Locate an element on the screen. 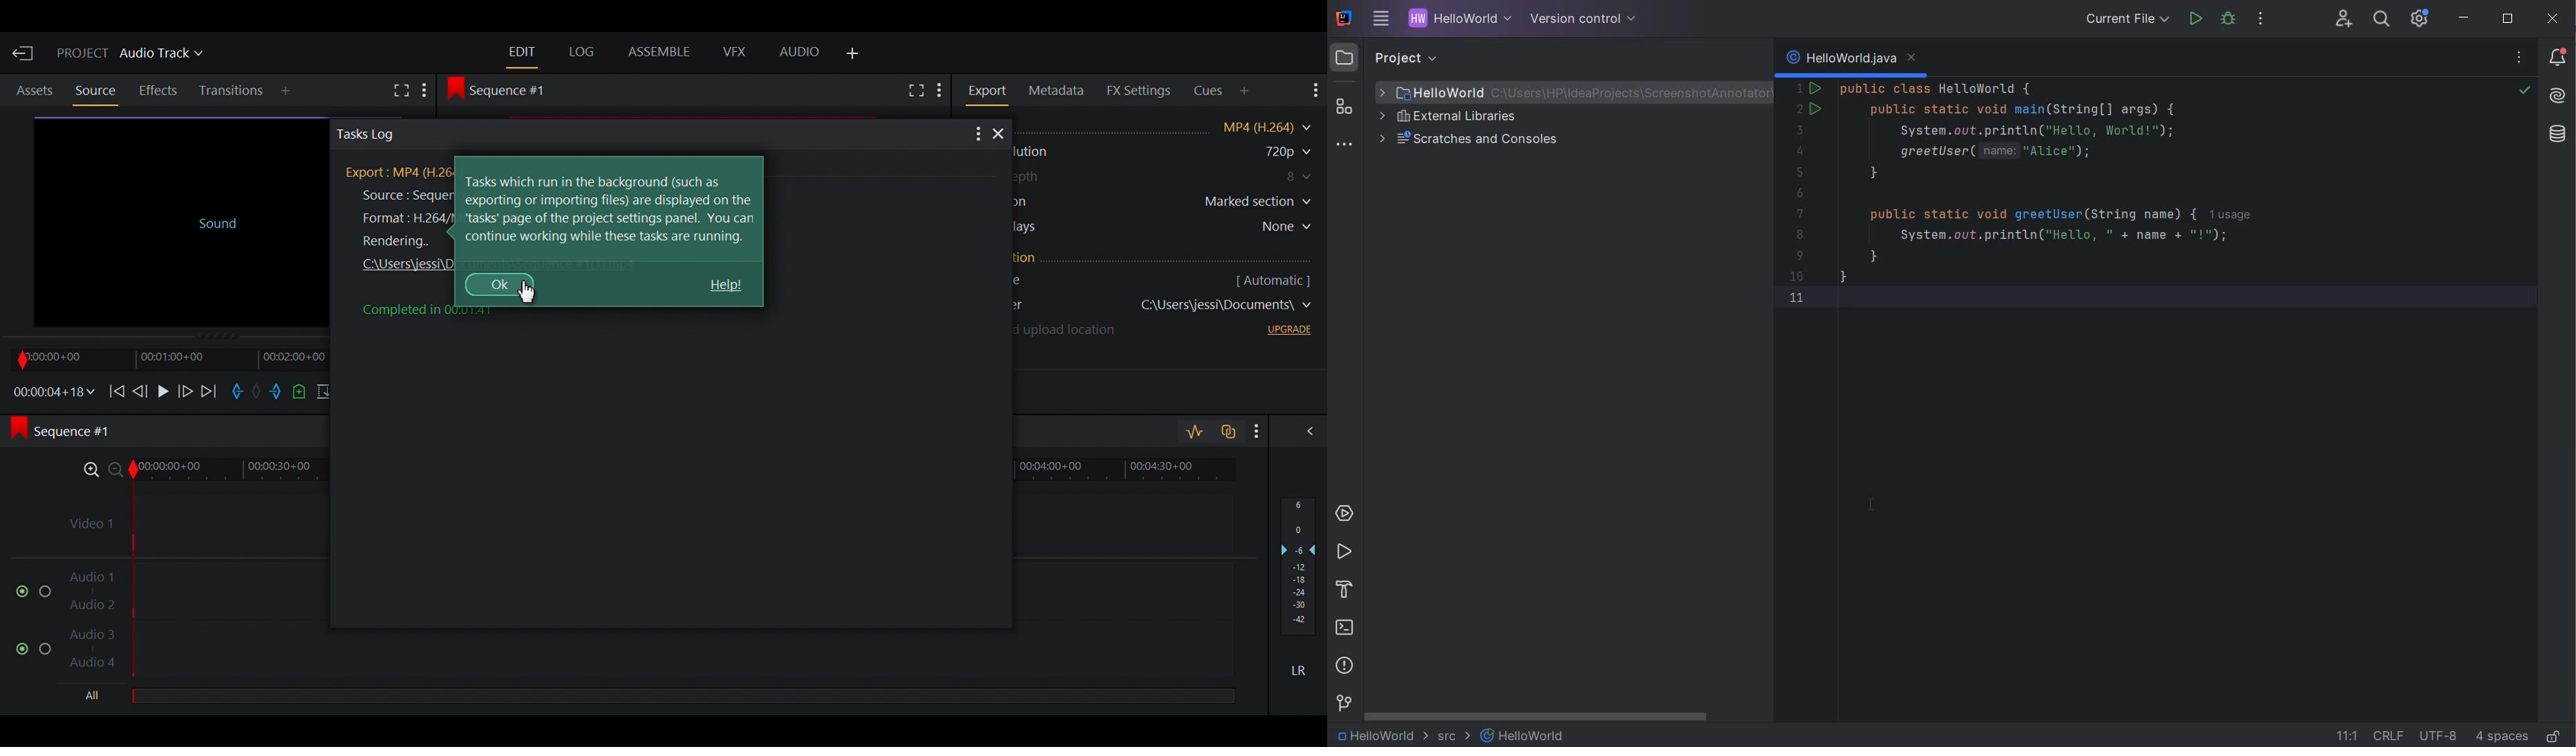 The image size is (2576, 756). Task log is located at coordinates (640, 134).